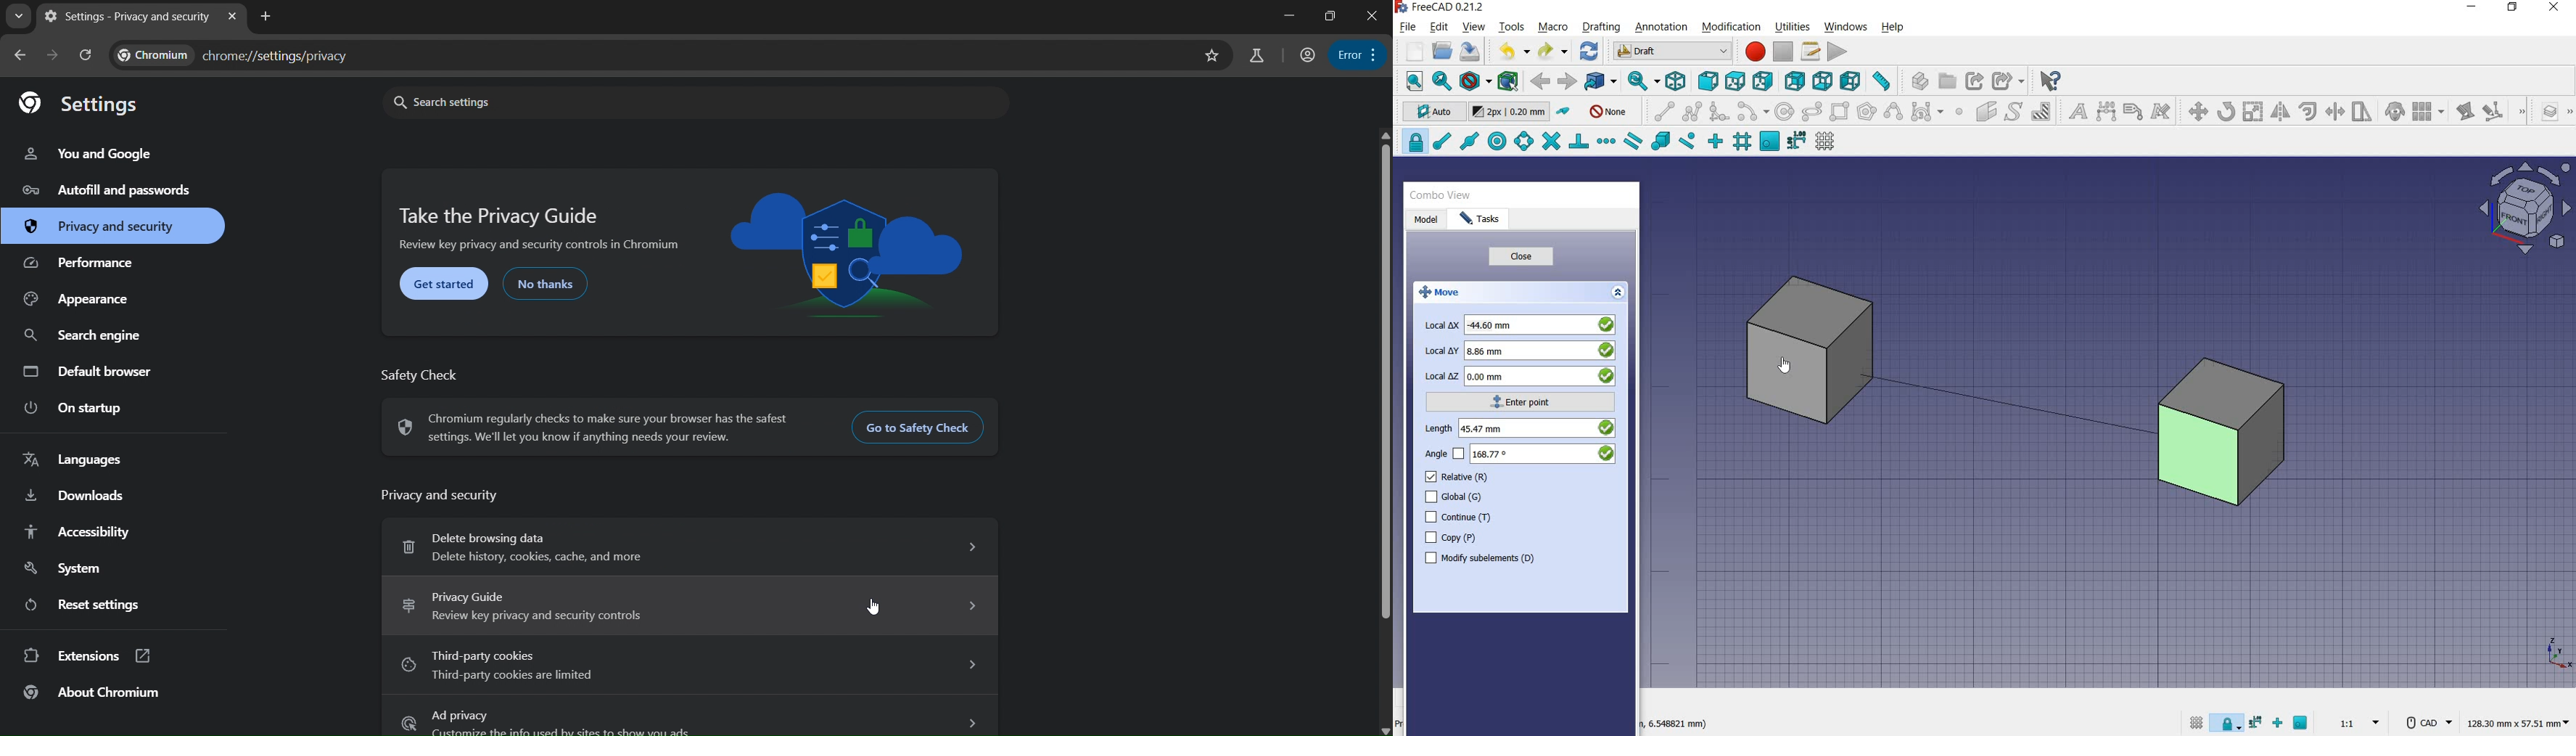 This screenshot has height=756, width=2576. What do you see at coordinates (1410, 51) in the screenshot?
I see `new` at bounding box center [1410, 51].